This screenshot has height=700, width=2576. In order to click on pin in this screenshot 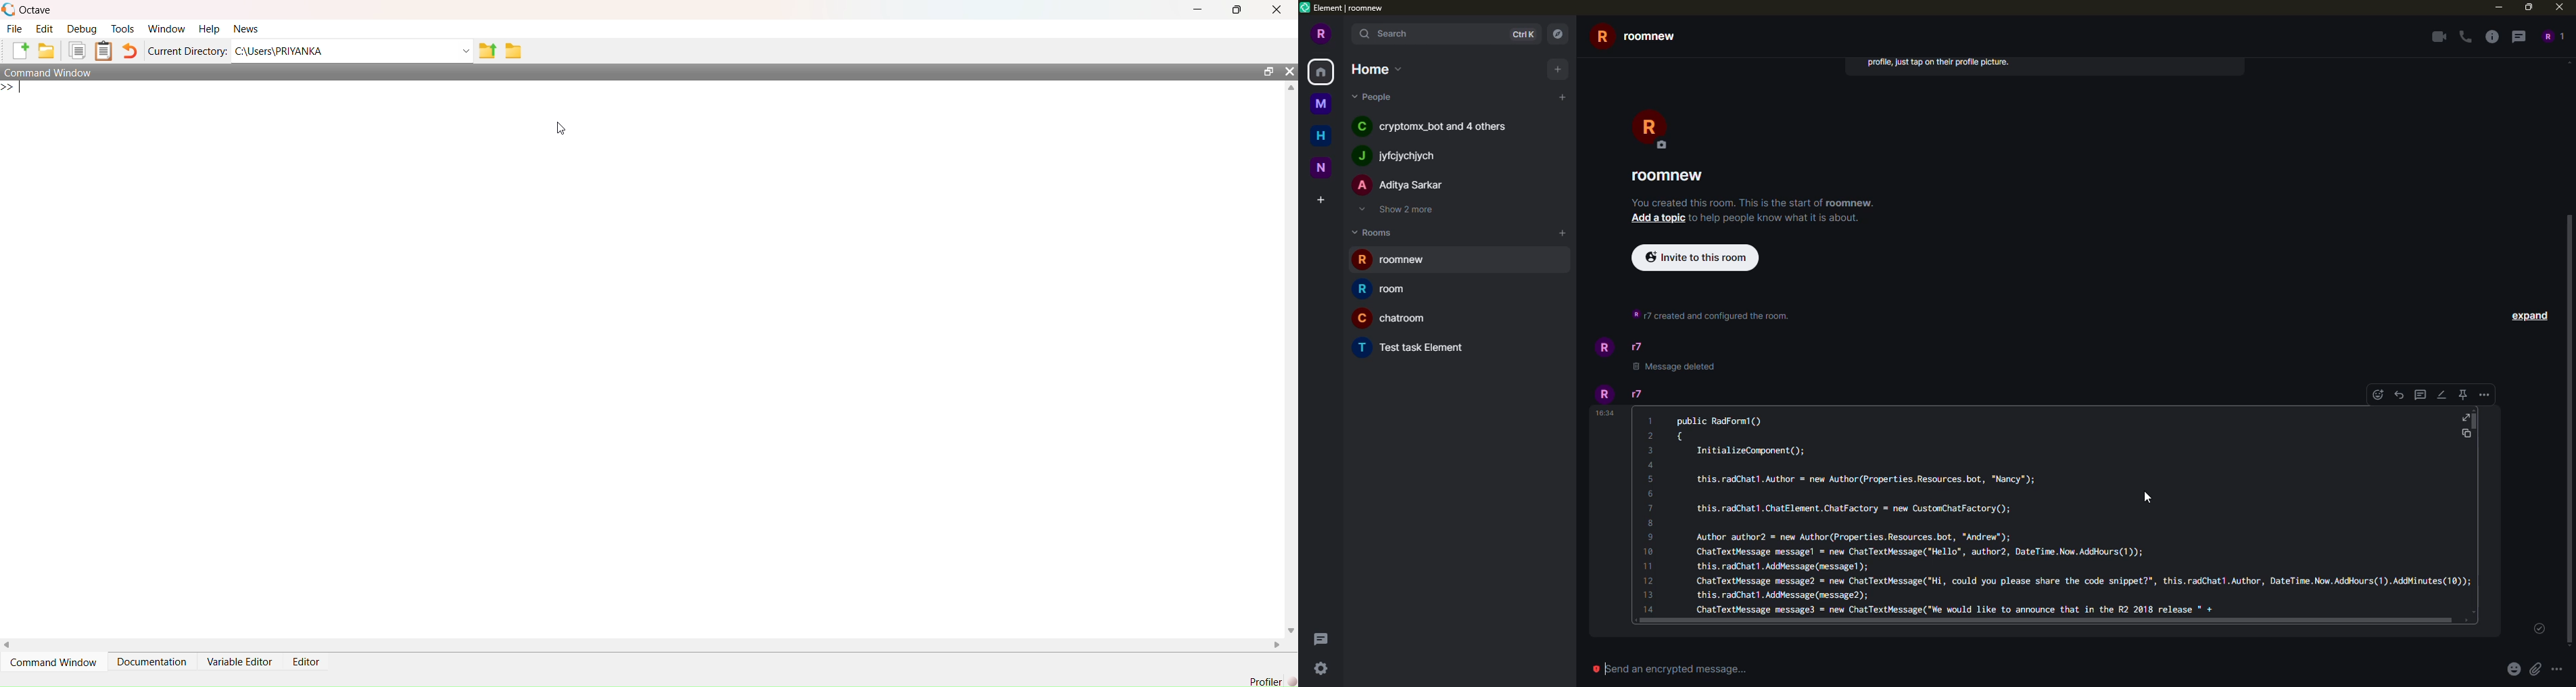, I will do `click(2462, 395)`.